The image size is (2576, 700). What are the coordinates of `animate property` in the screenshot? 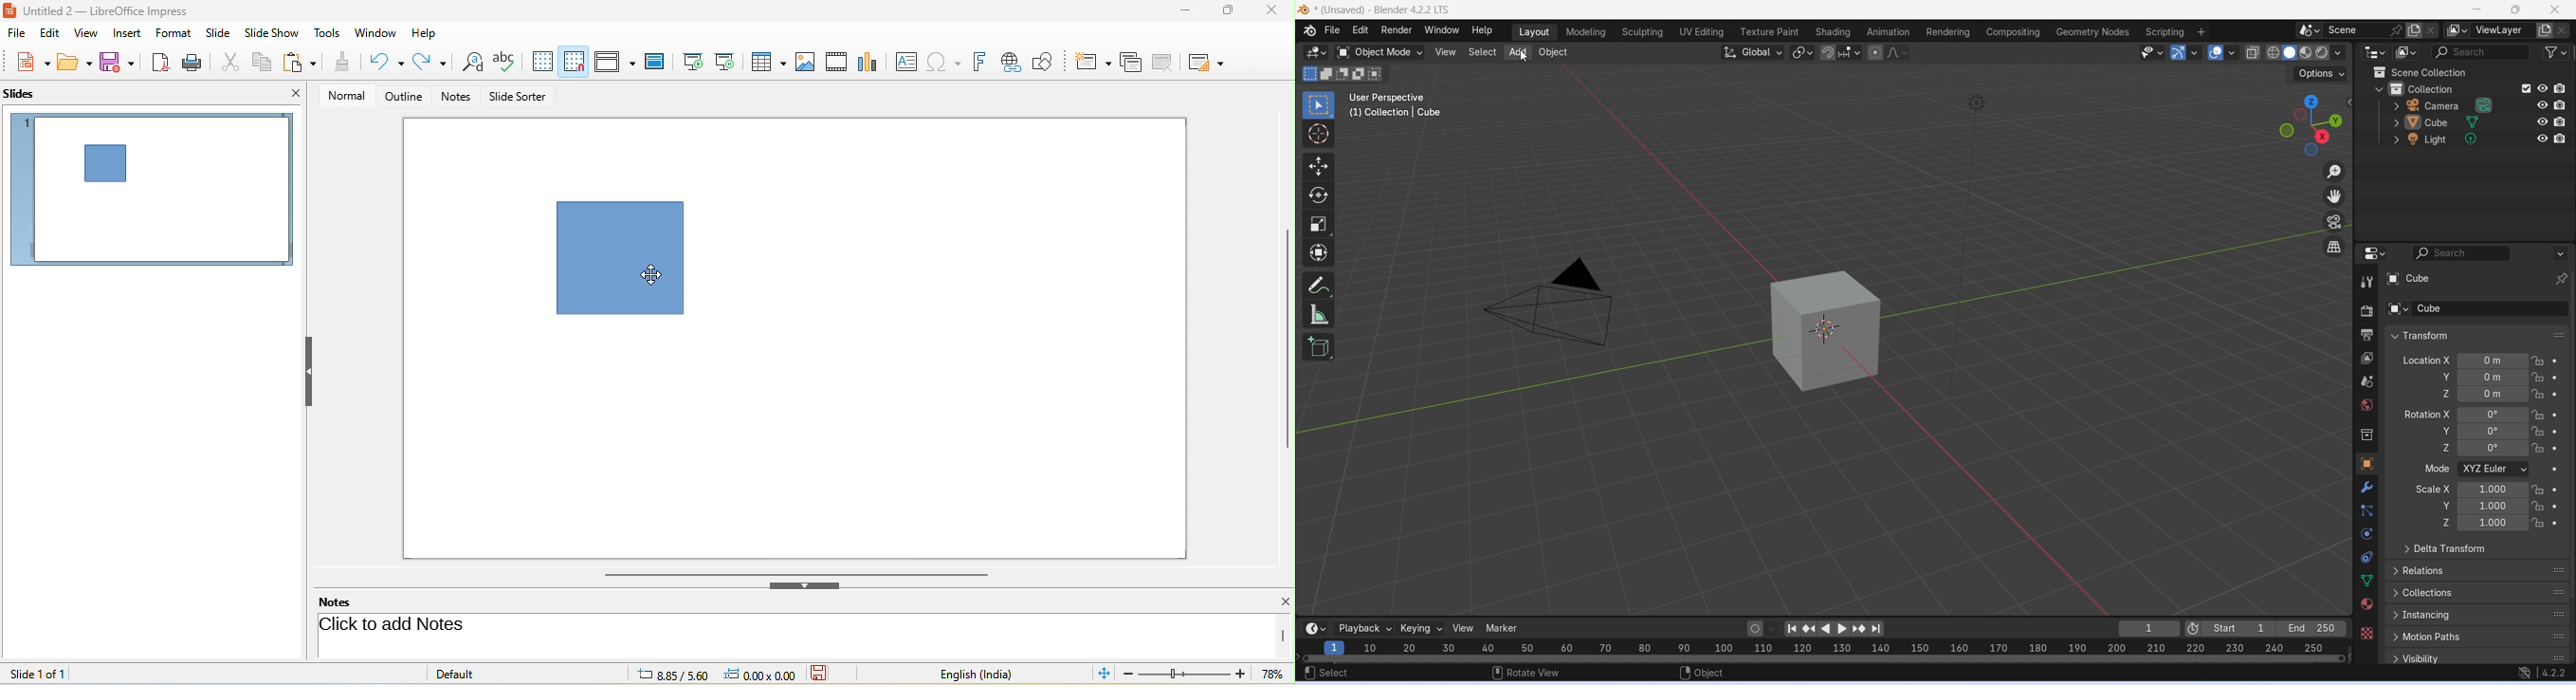 It's located at (2554, 489).